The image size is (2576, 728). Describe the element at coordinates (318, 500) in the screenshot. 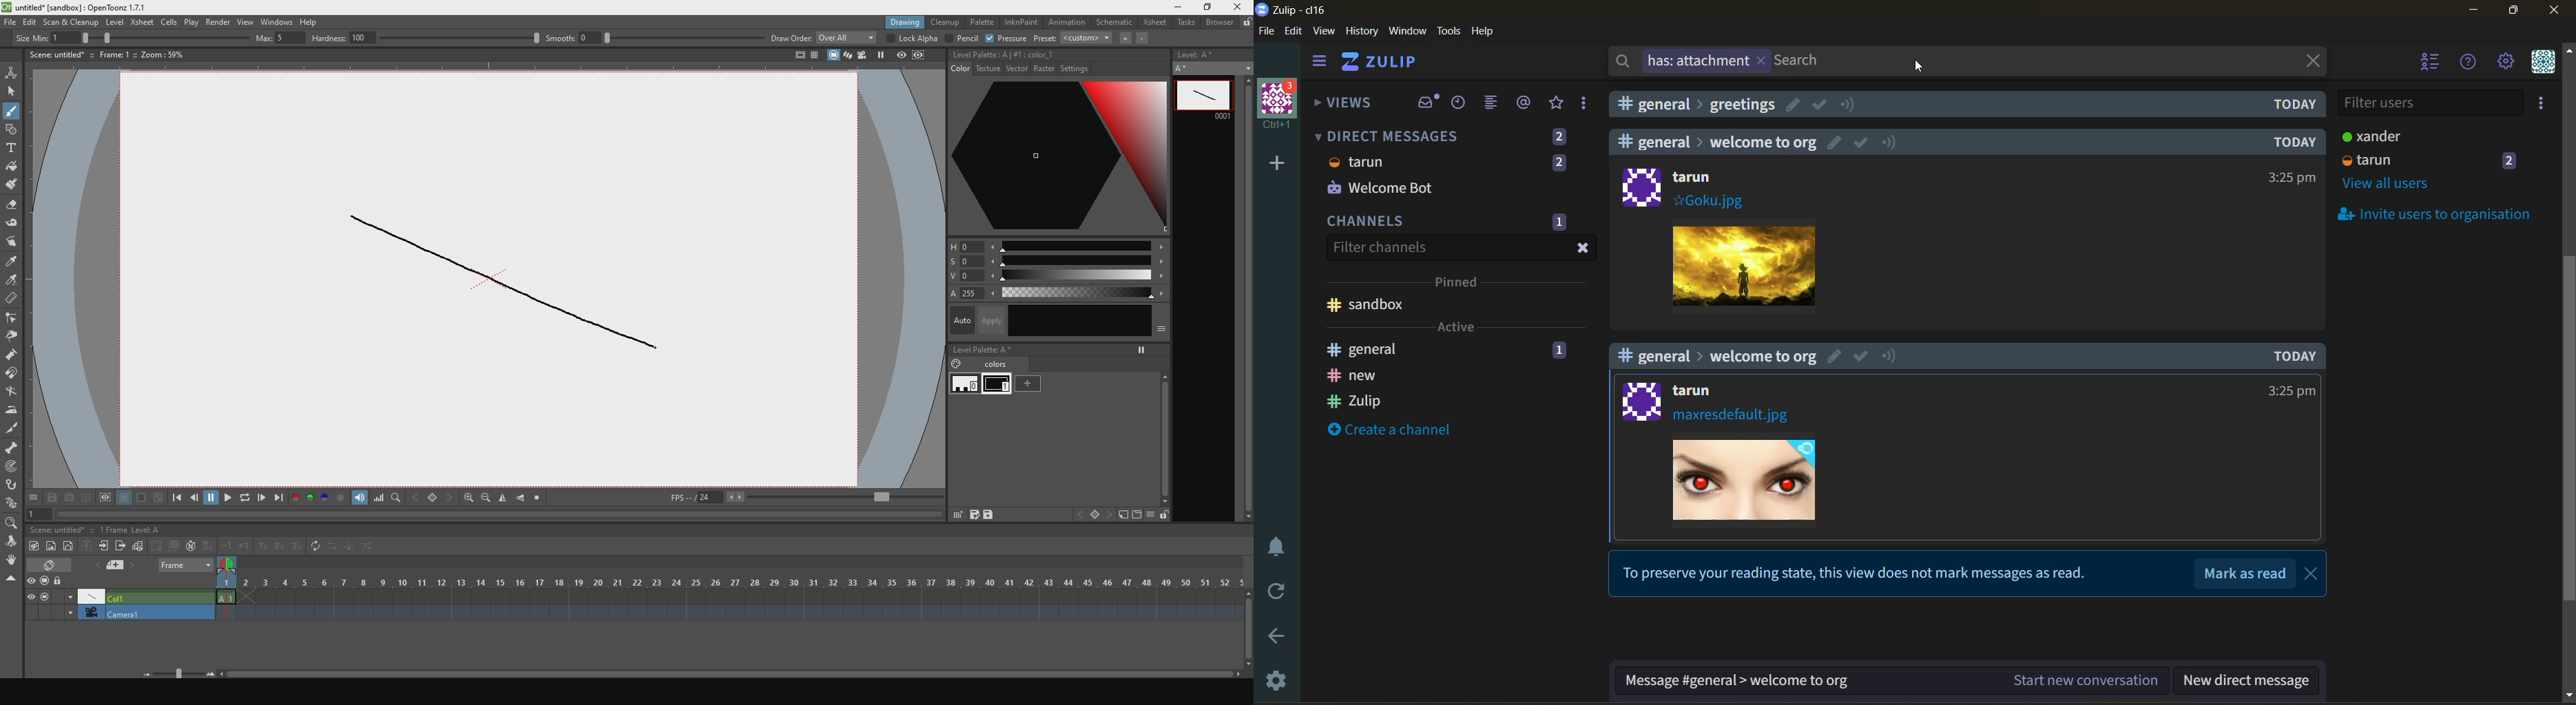

I see `palette colors` at that location.